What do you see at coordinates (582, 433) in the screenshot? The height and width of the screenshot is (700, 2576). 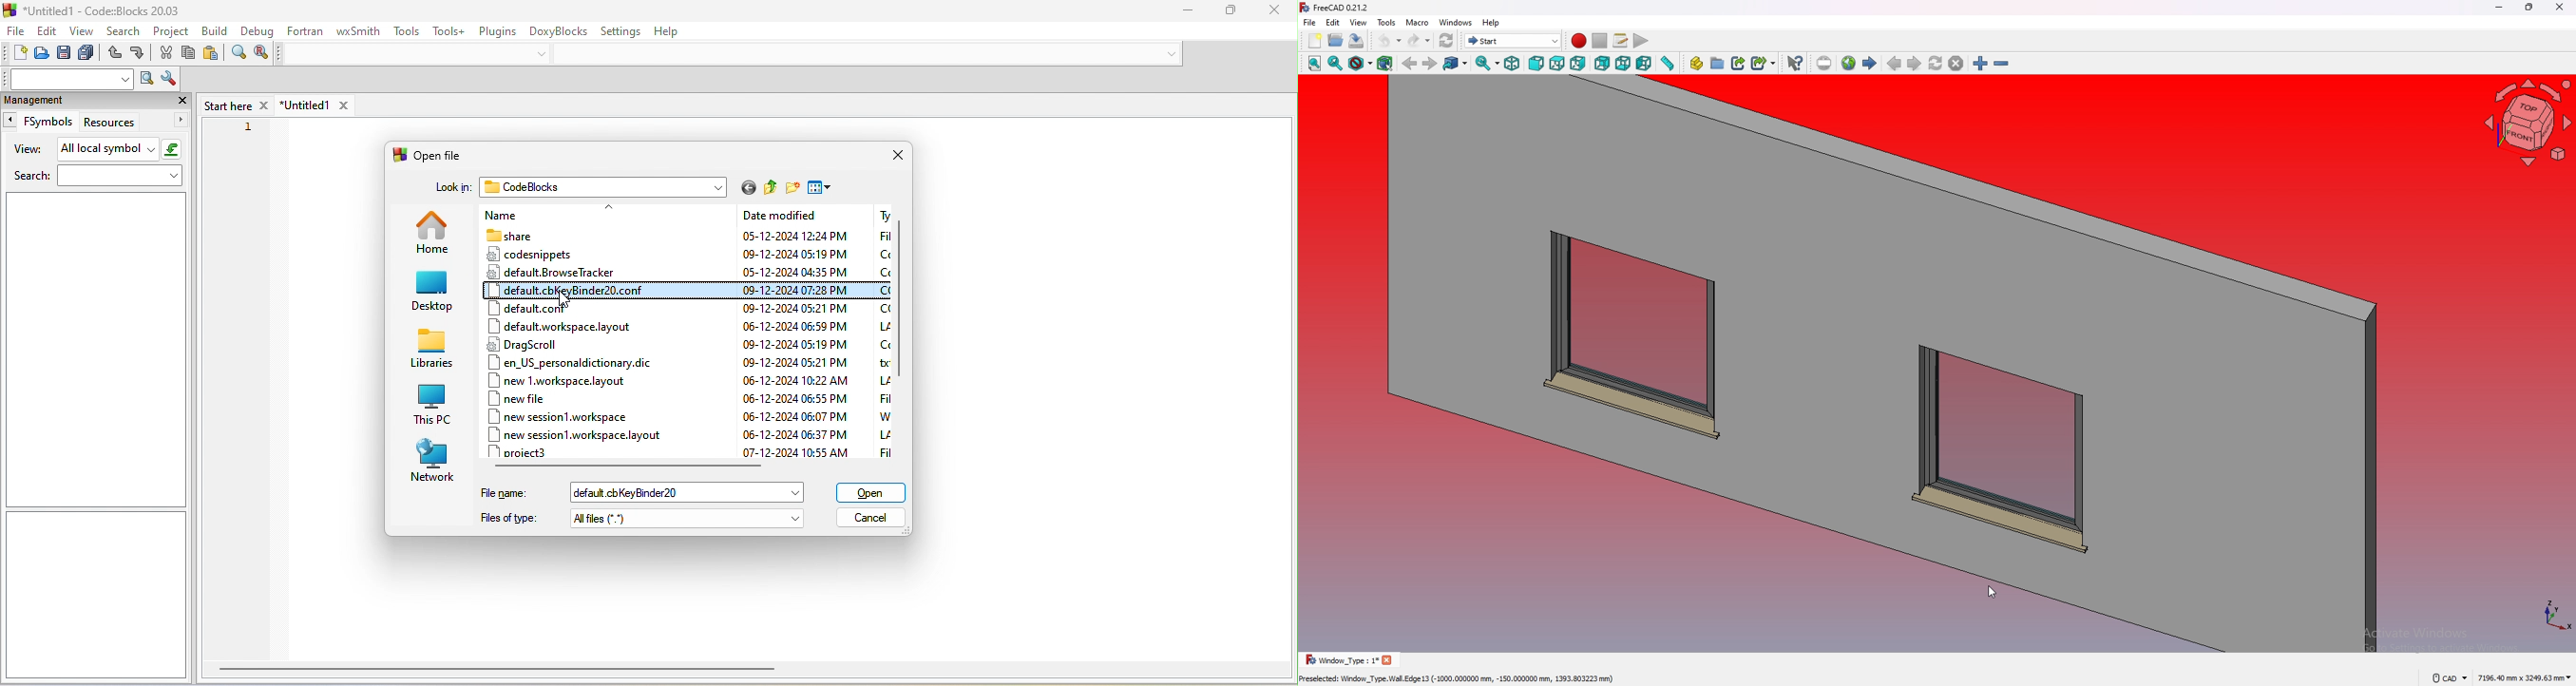 I see `new session workspace layout` at bounding box center [582, 433].